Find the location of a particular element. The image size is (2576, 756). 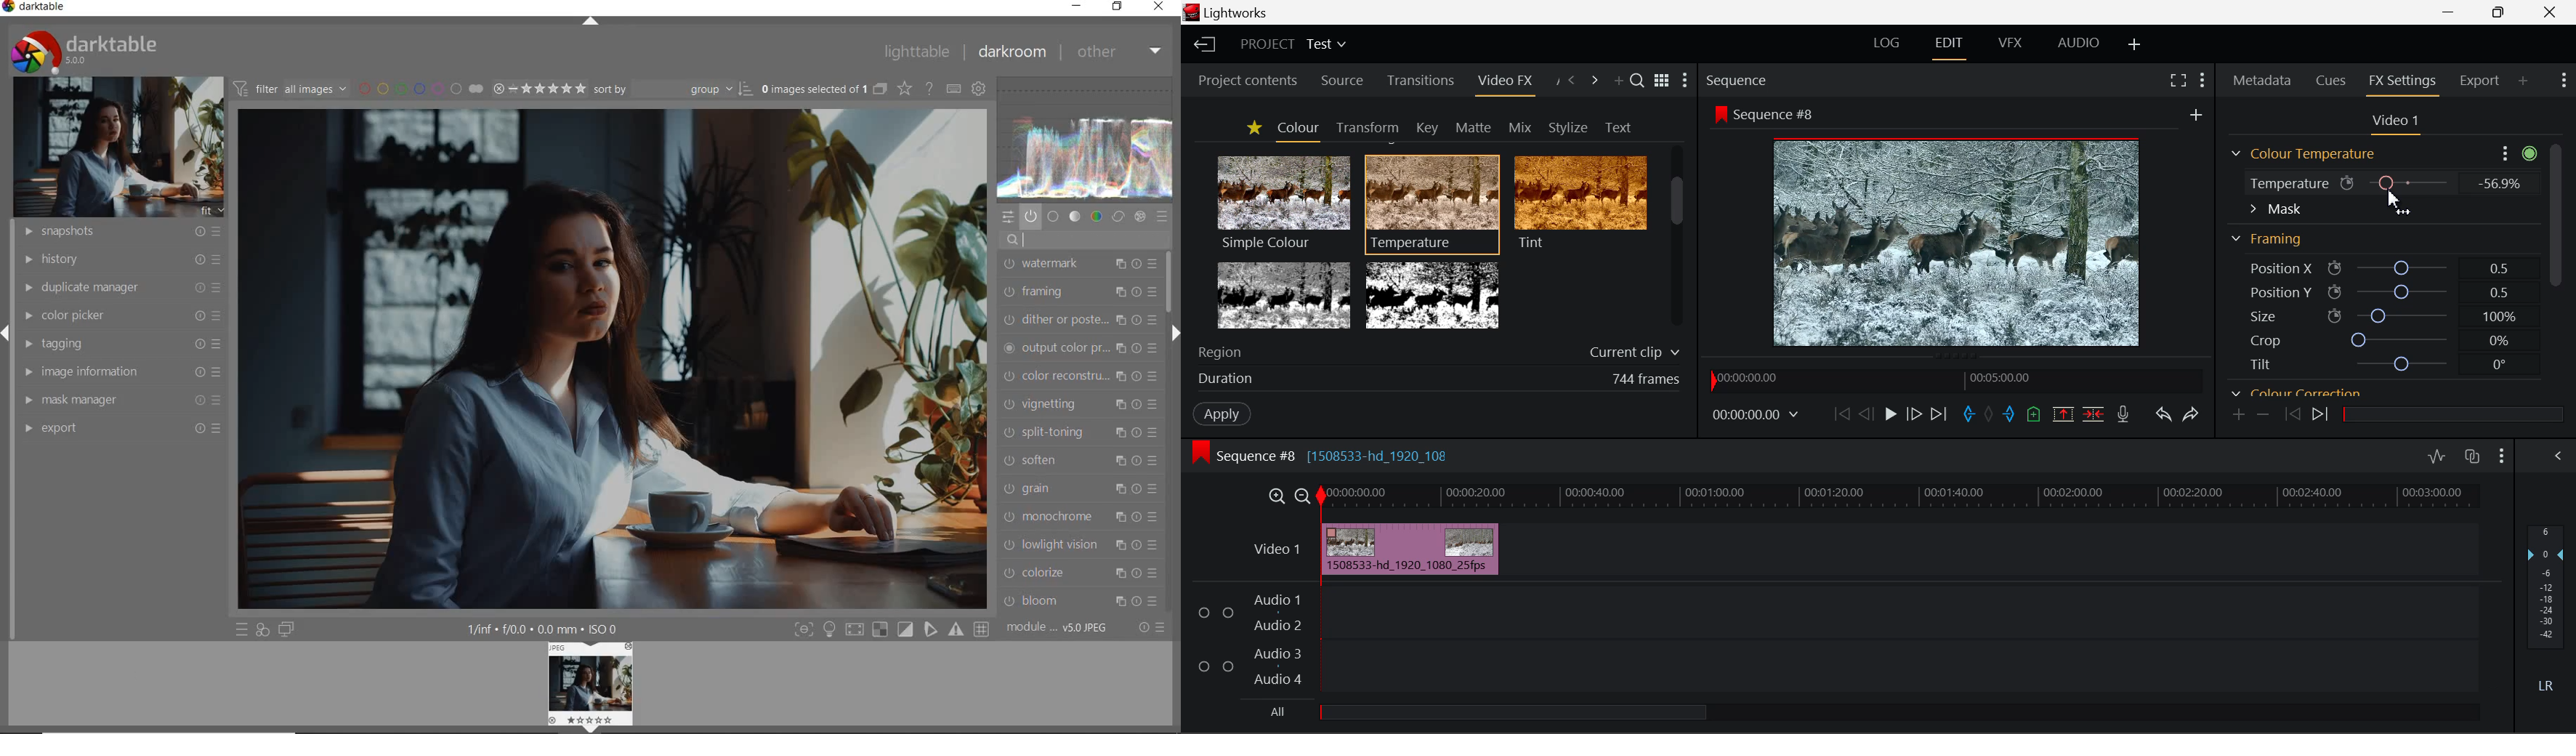

all Audio is located at coordinates (1515, 711).